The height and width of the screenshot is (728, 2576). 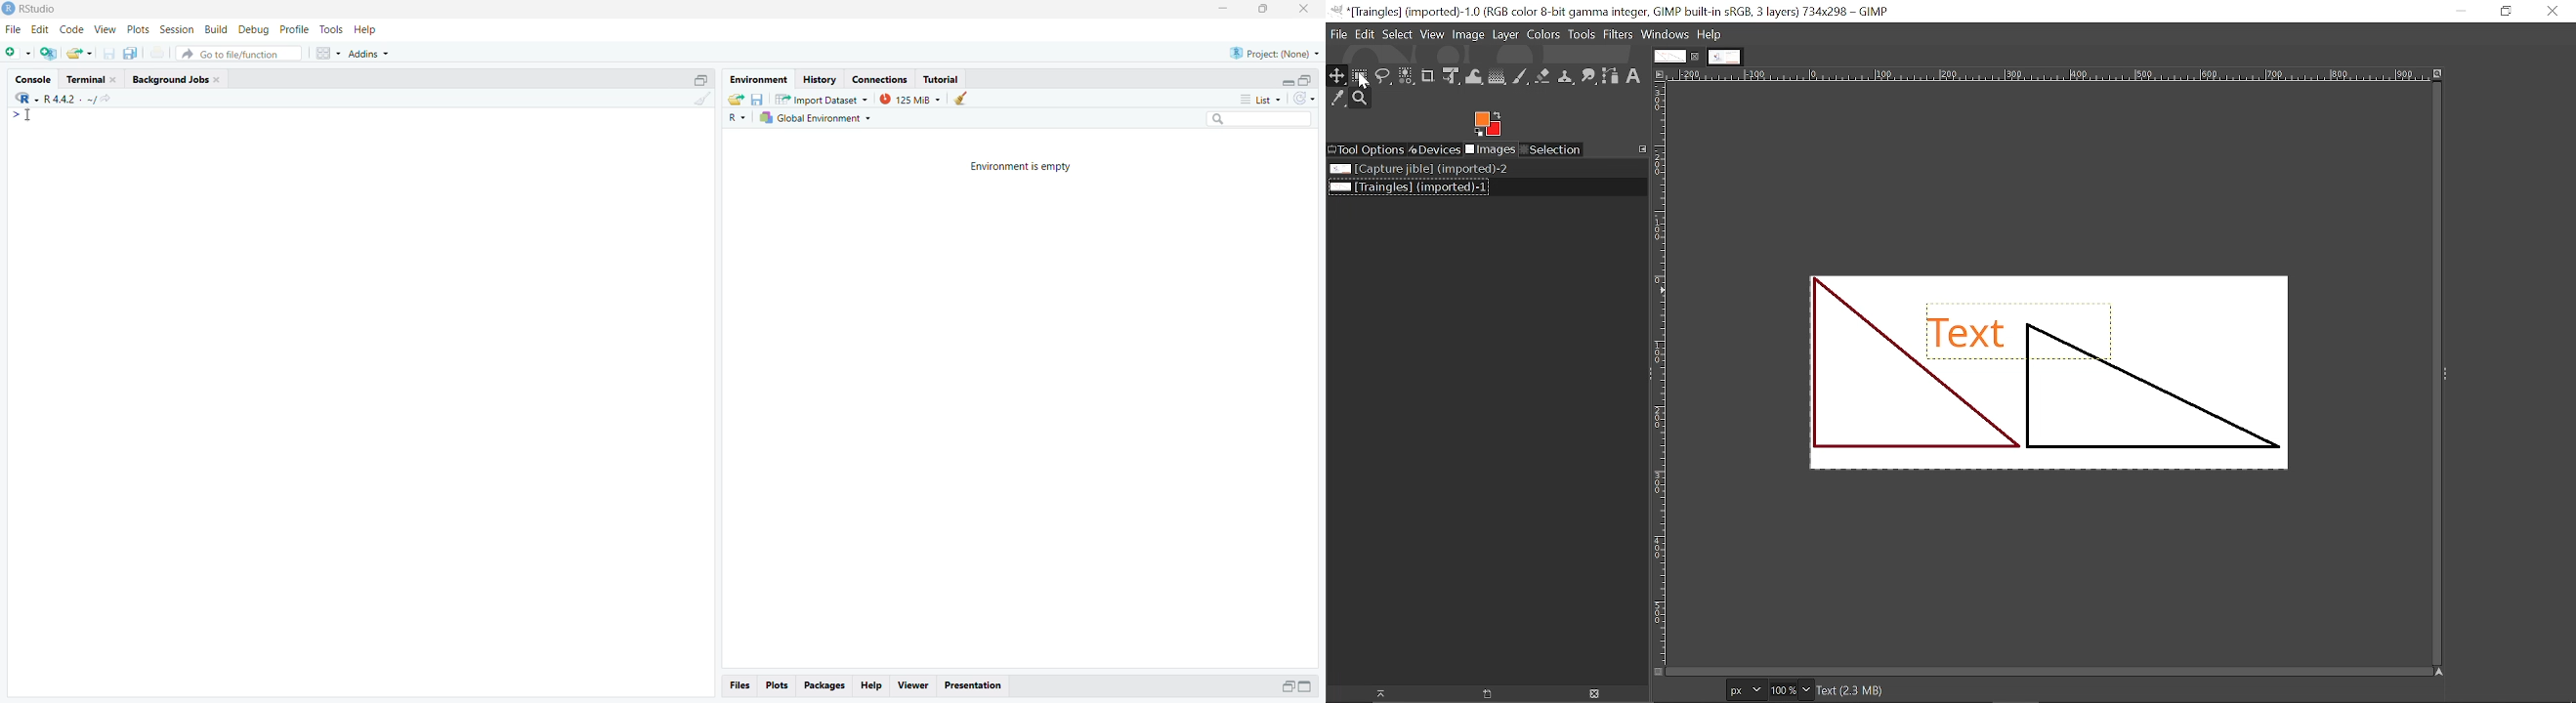 I want to click on Import Dataset, so click(x=821, y=99).